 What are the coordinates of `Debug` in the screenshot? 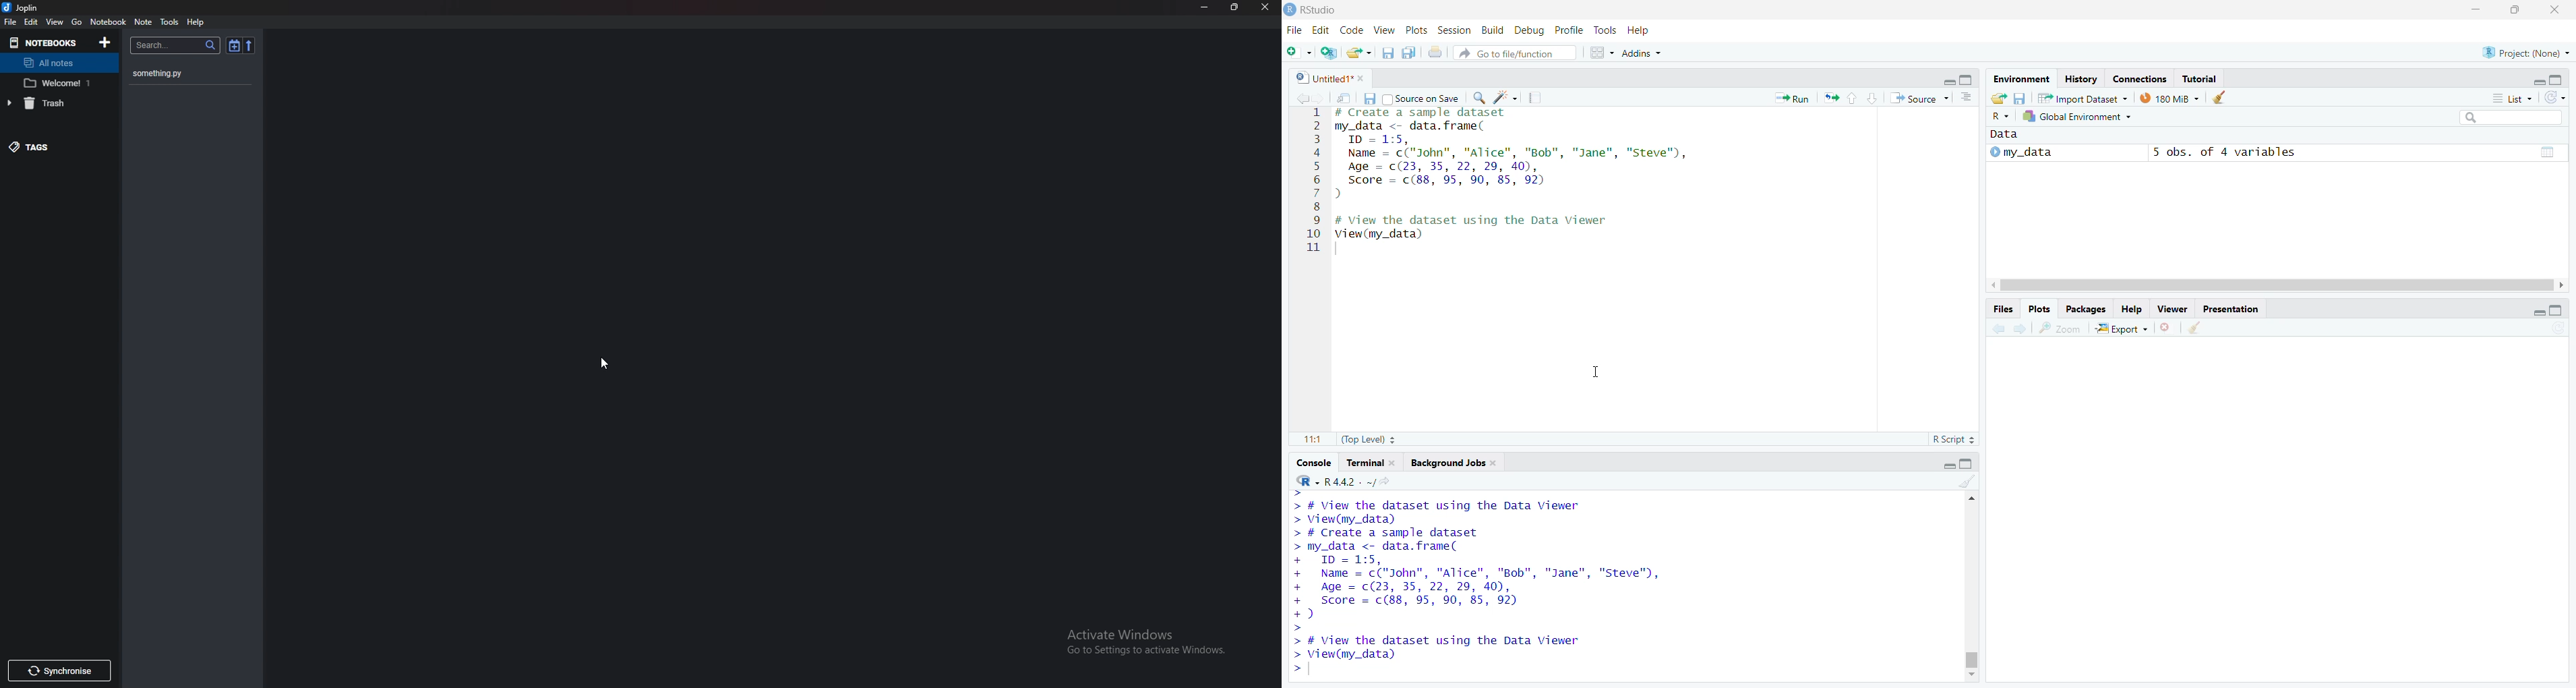 It's located at (1530, 31).